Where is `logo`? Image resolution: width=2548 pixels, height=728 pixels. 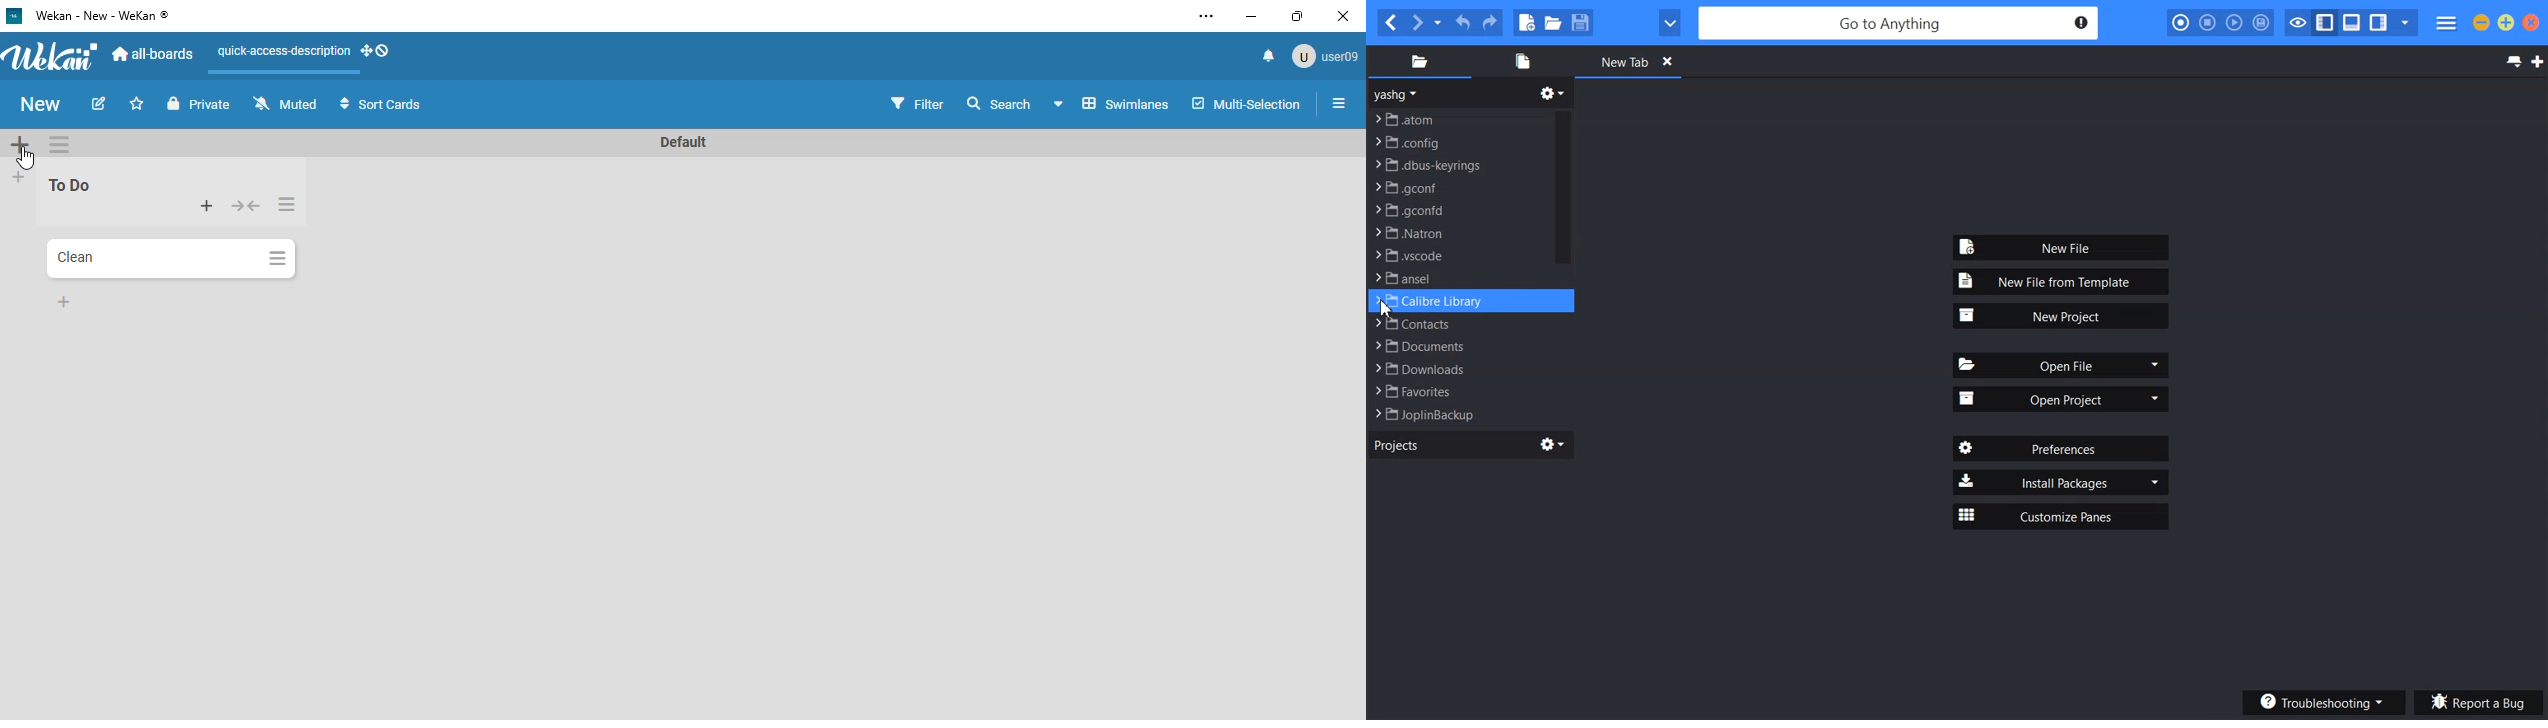 logo is located at coordinates (15, 15).